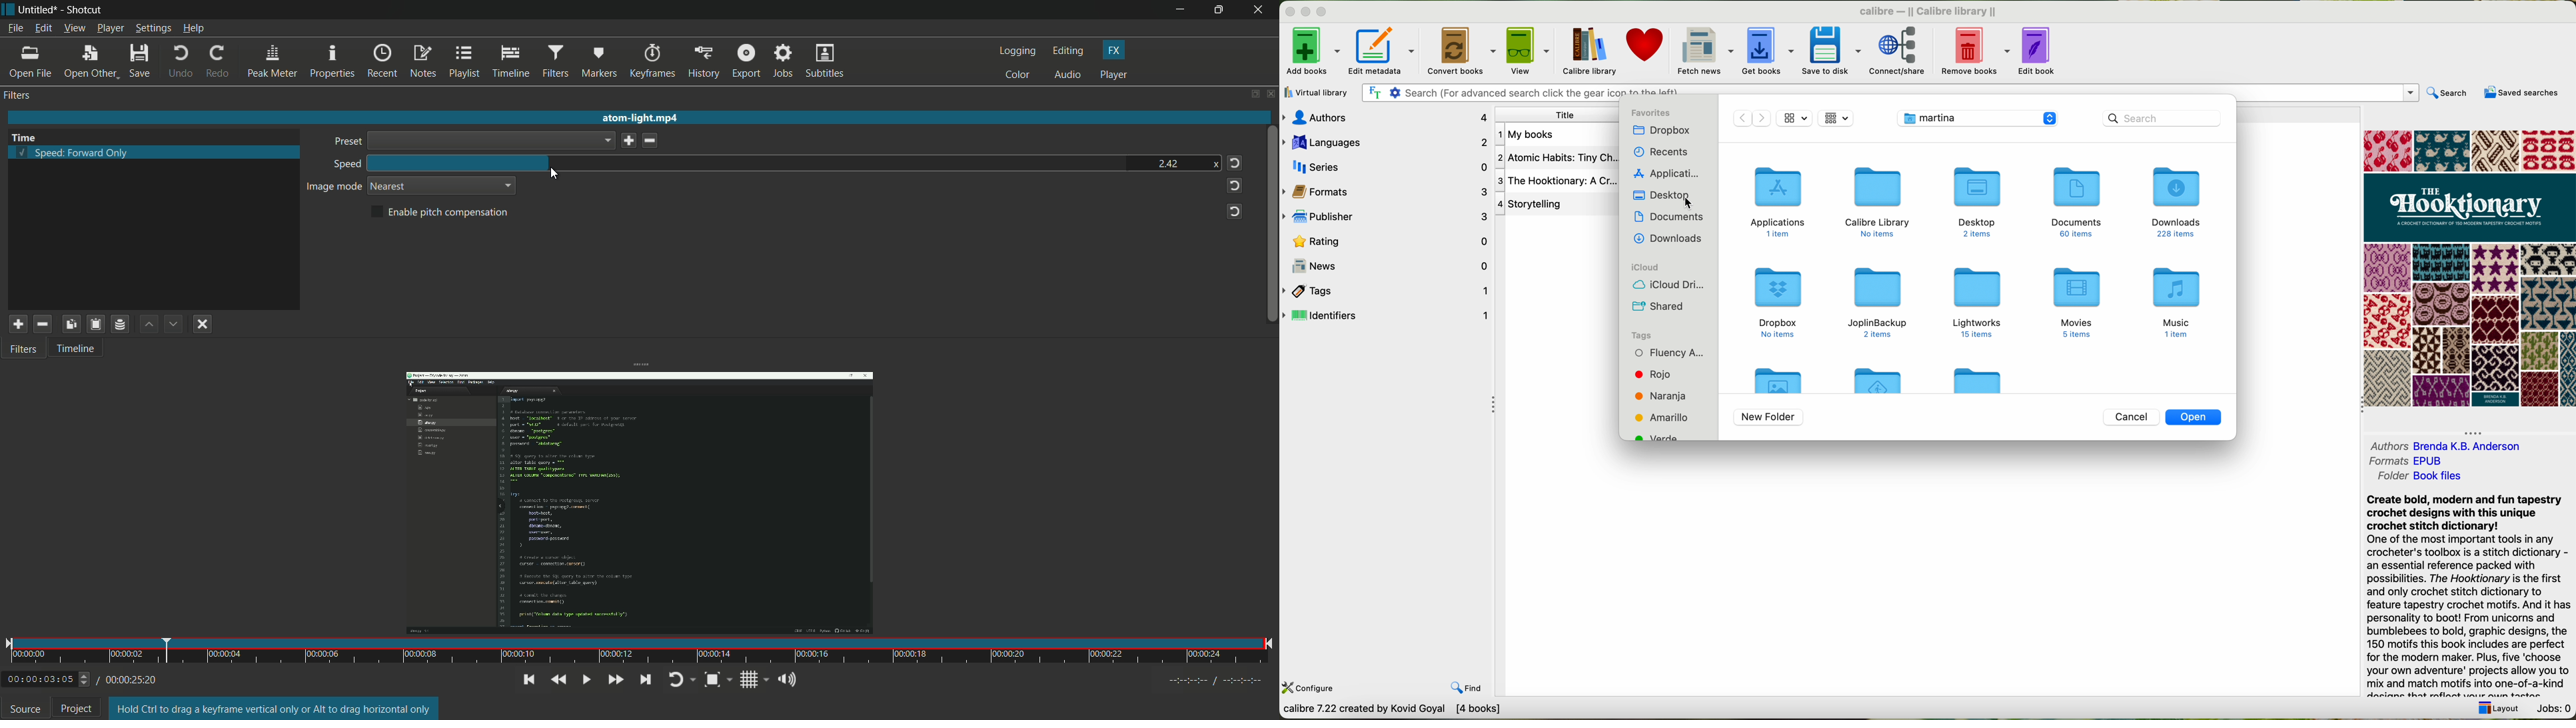  What do you see at coordinates (1386, 217) in the screenshot?
I see `publisher` at bounding box center [1386, 217].